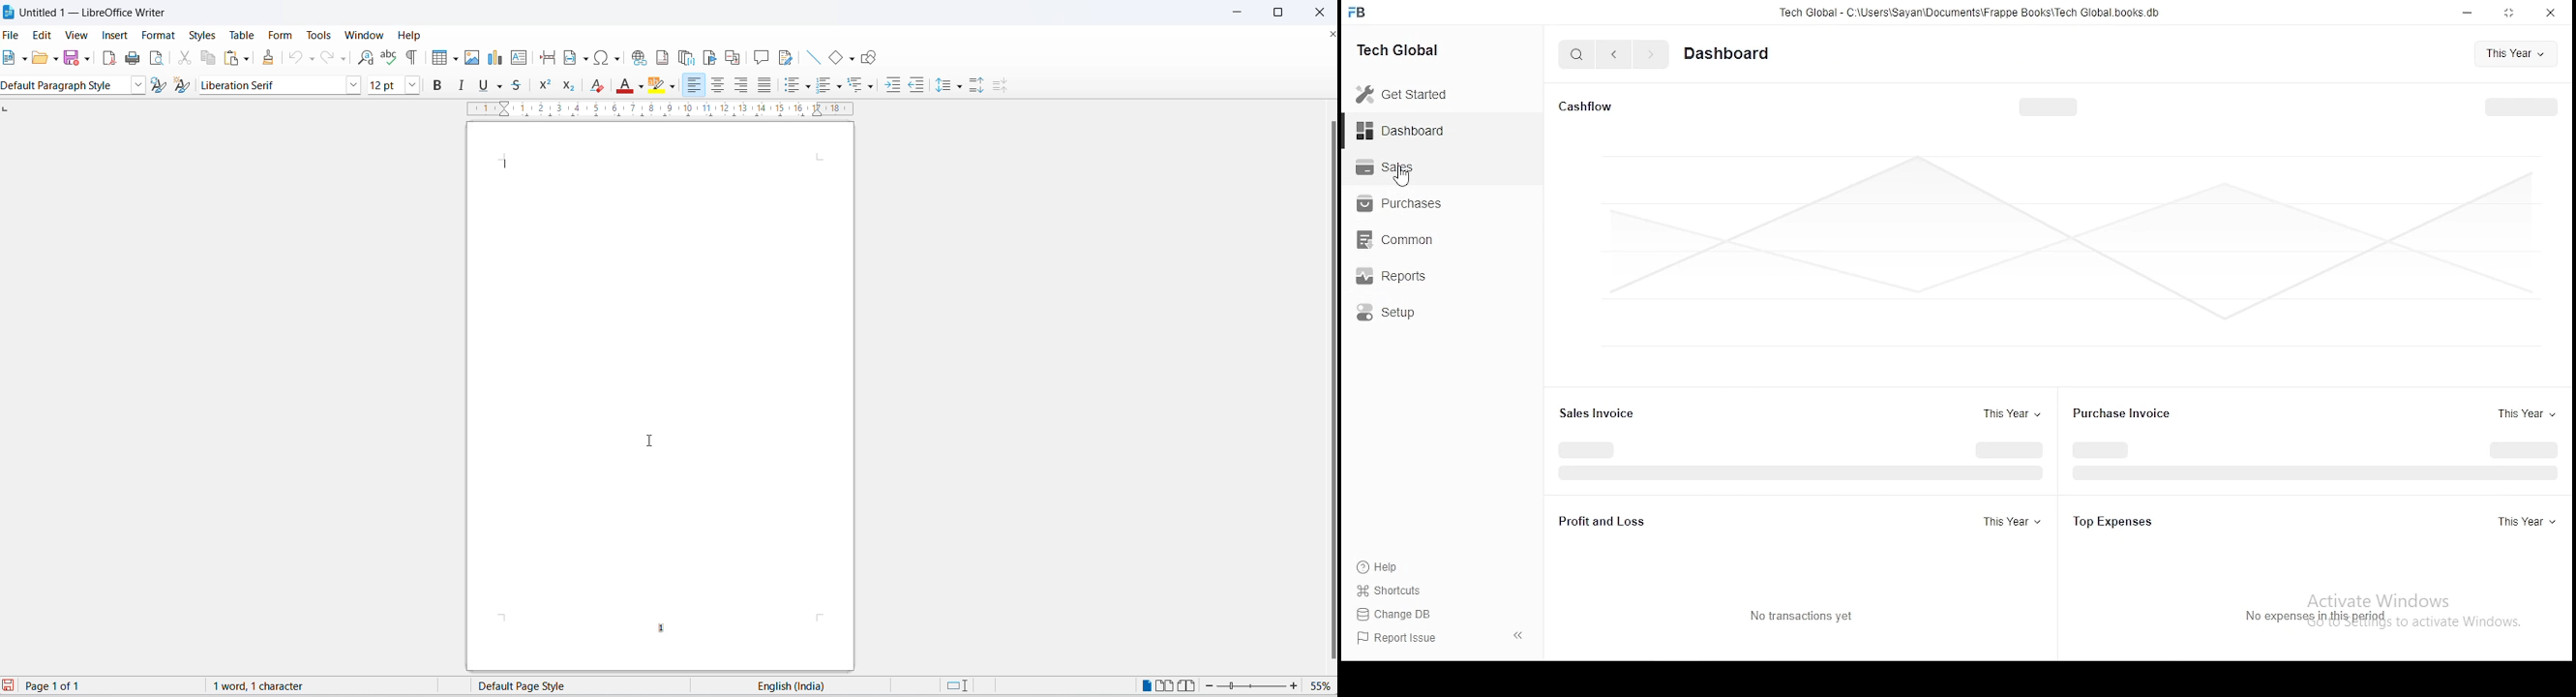  I want to click on reports, so click(1402, 276).